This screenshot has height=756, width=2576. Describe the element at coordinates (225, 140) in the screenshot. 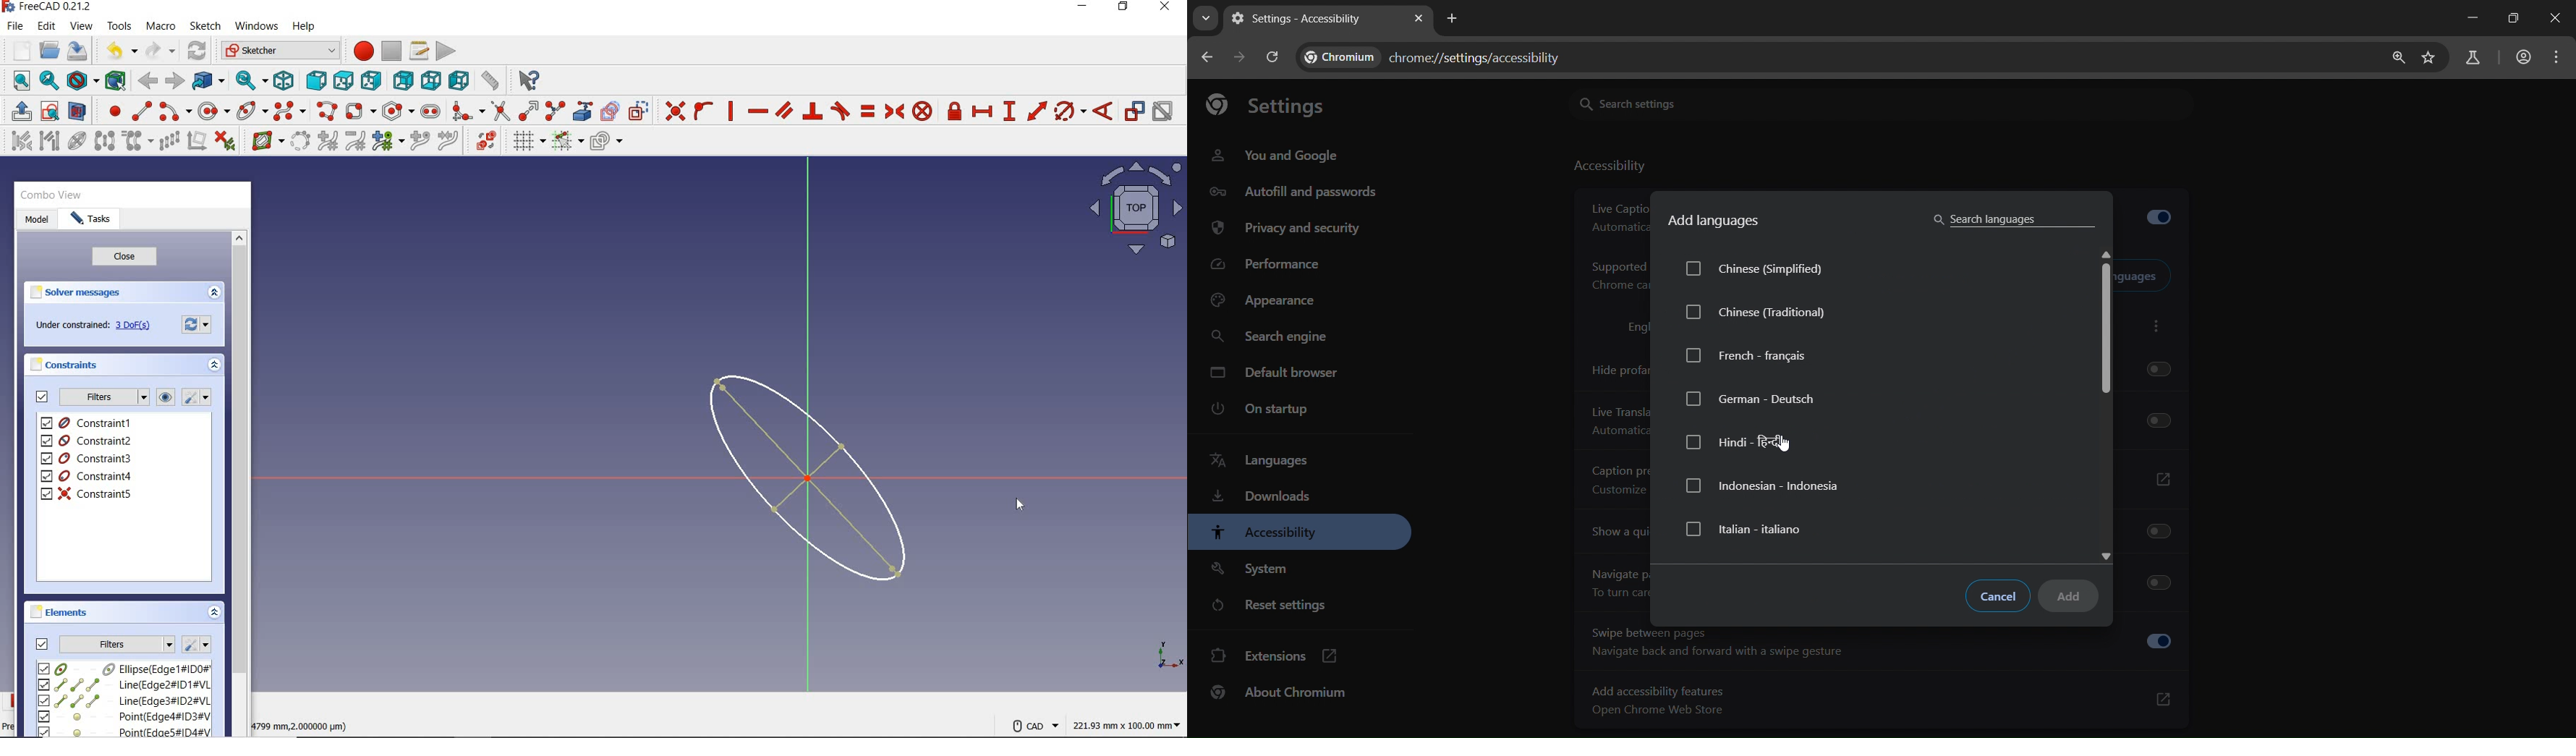

I see `delete all constraints` at that location.